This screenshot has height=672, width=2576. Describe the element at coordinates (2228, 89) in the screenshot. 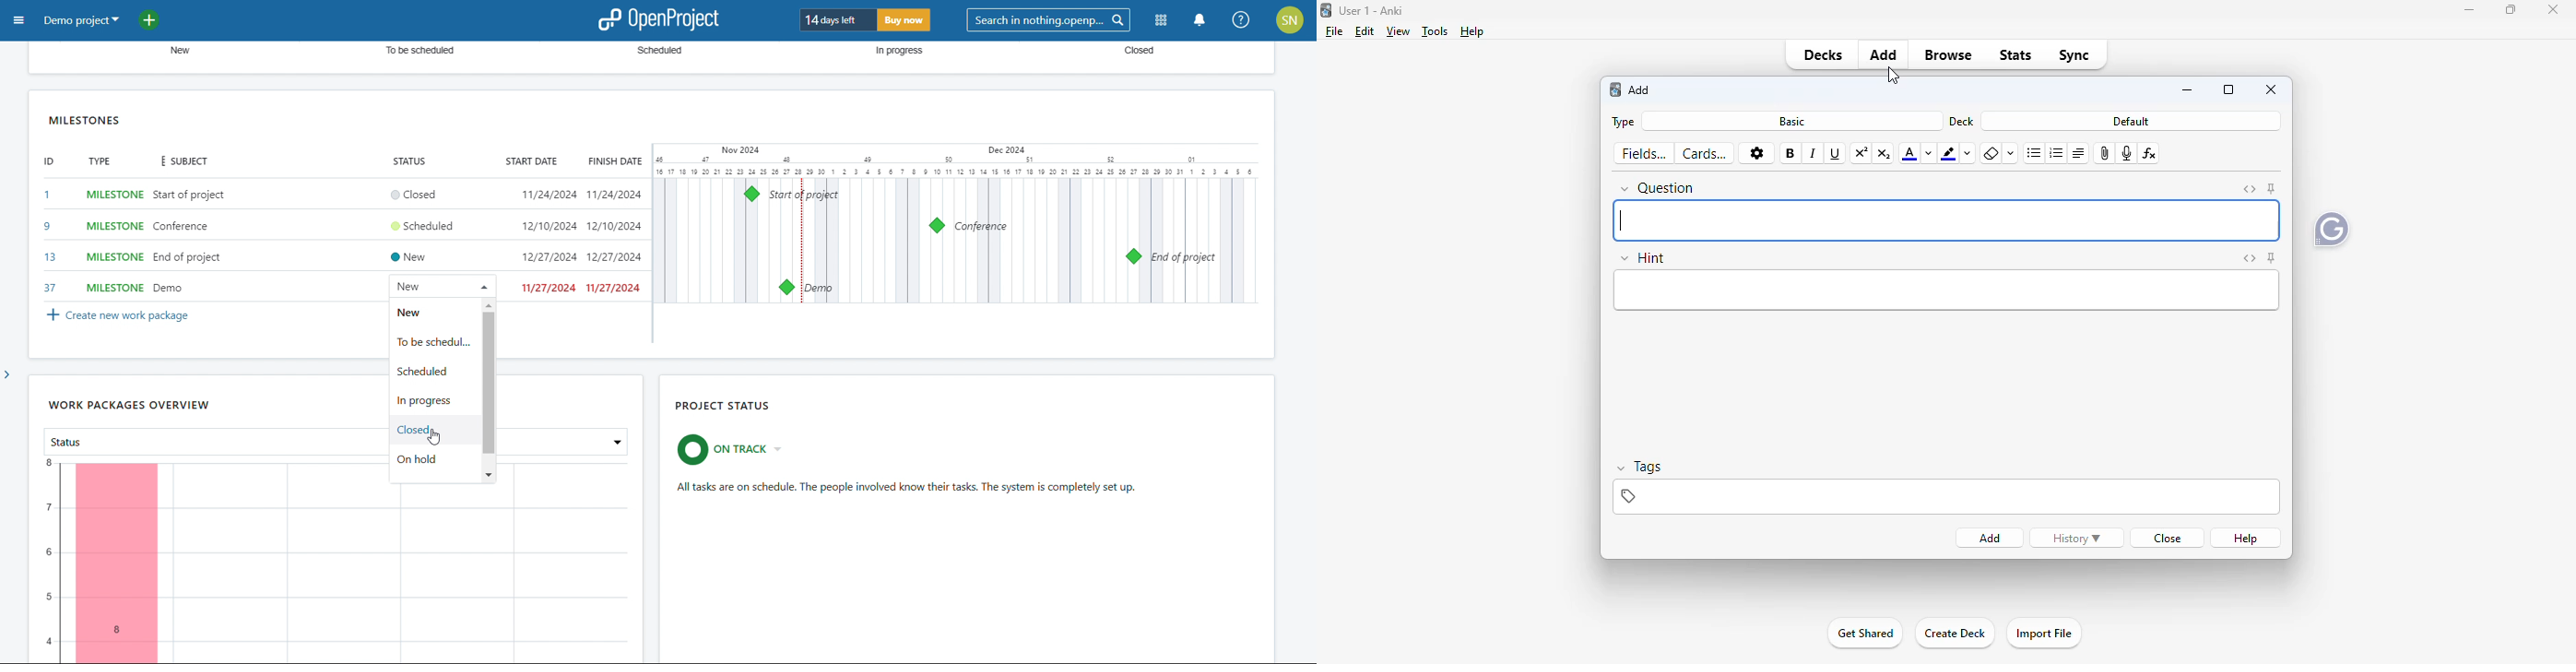

I see `maximize` at that location.